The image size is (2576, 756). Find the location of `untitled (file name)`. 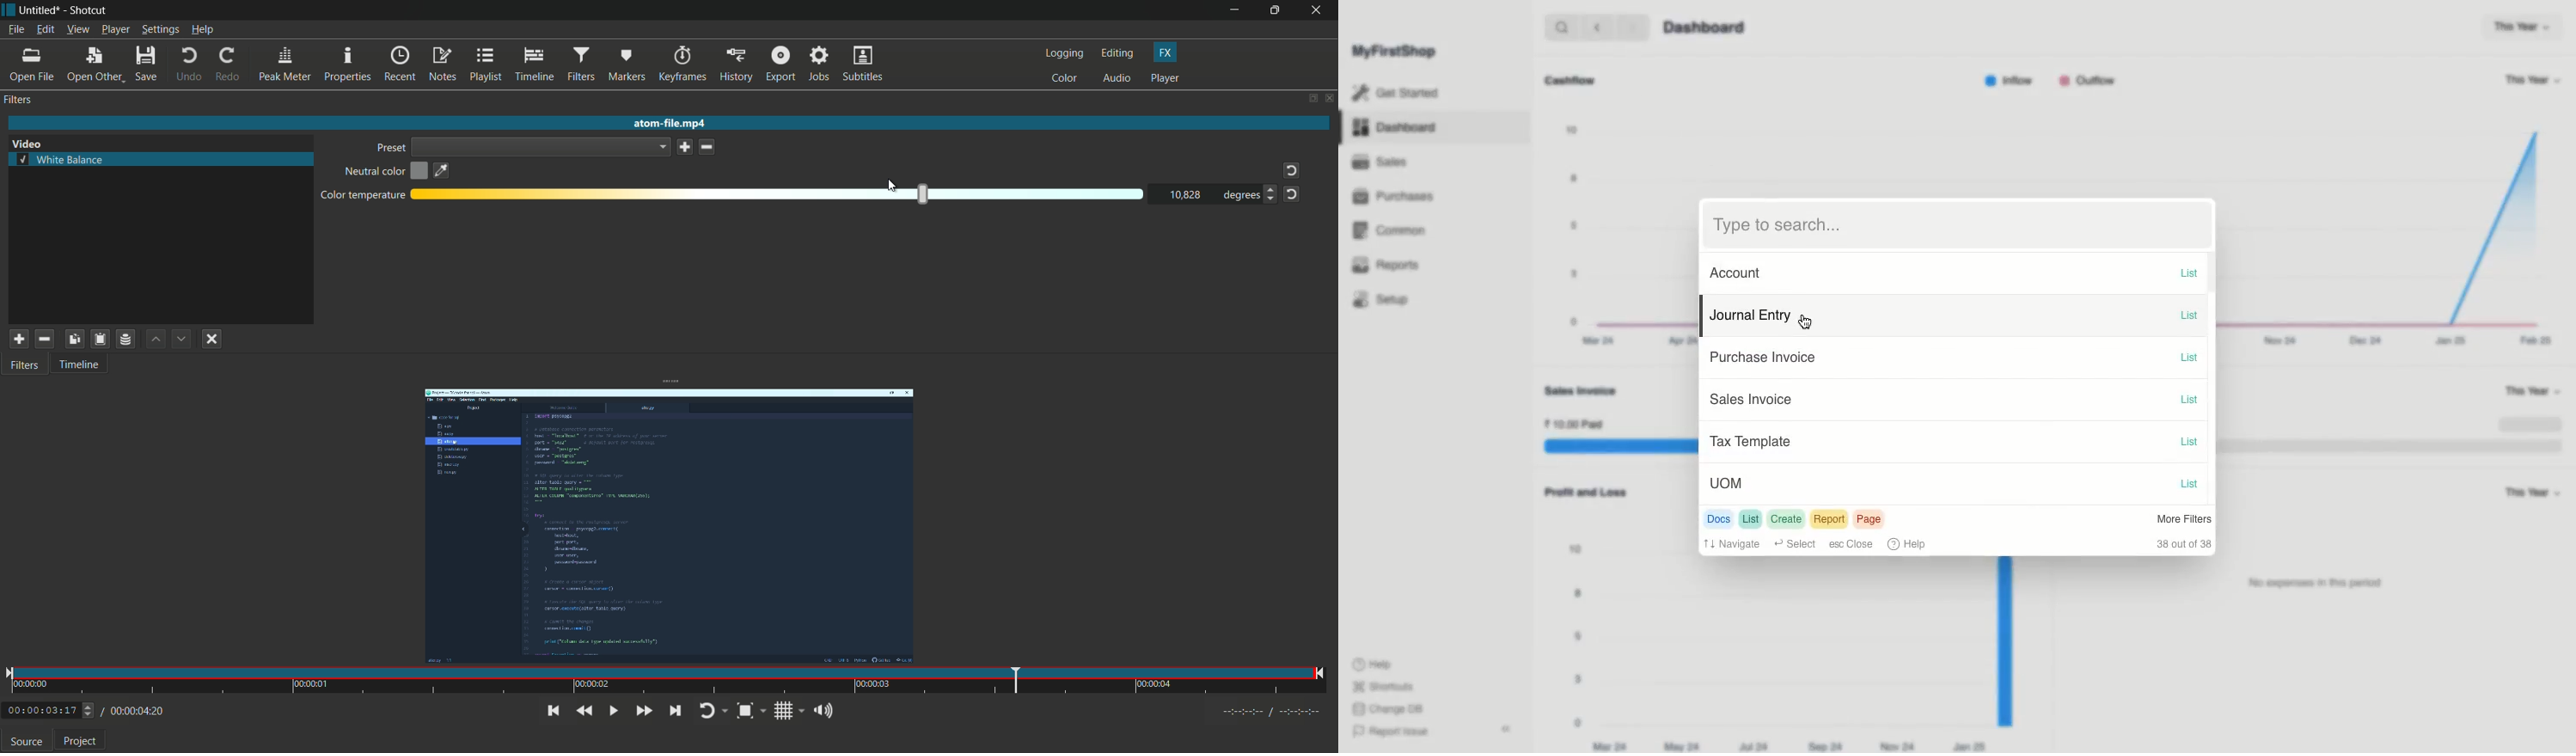

untitled (file name) is located at coordinates (40, 10).